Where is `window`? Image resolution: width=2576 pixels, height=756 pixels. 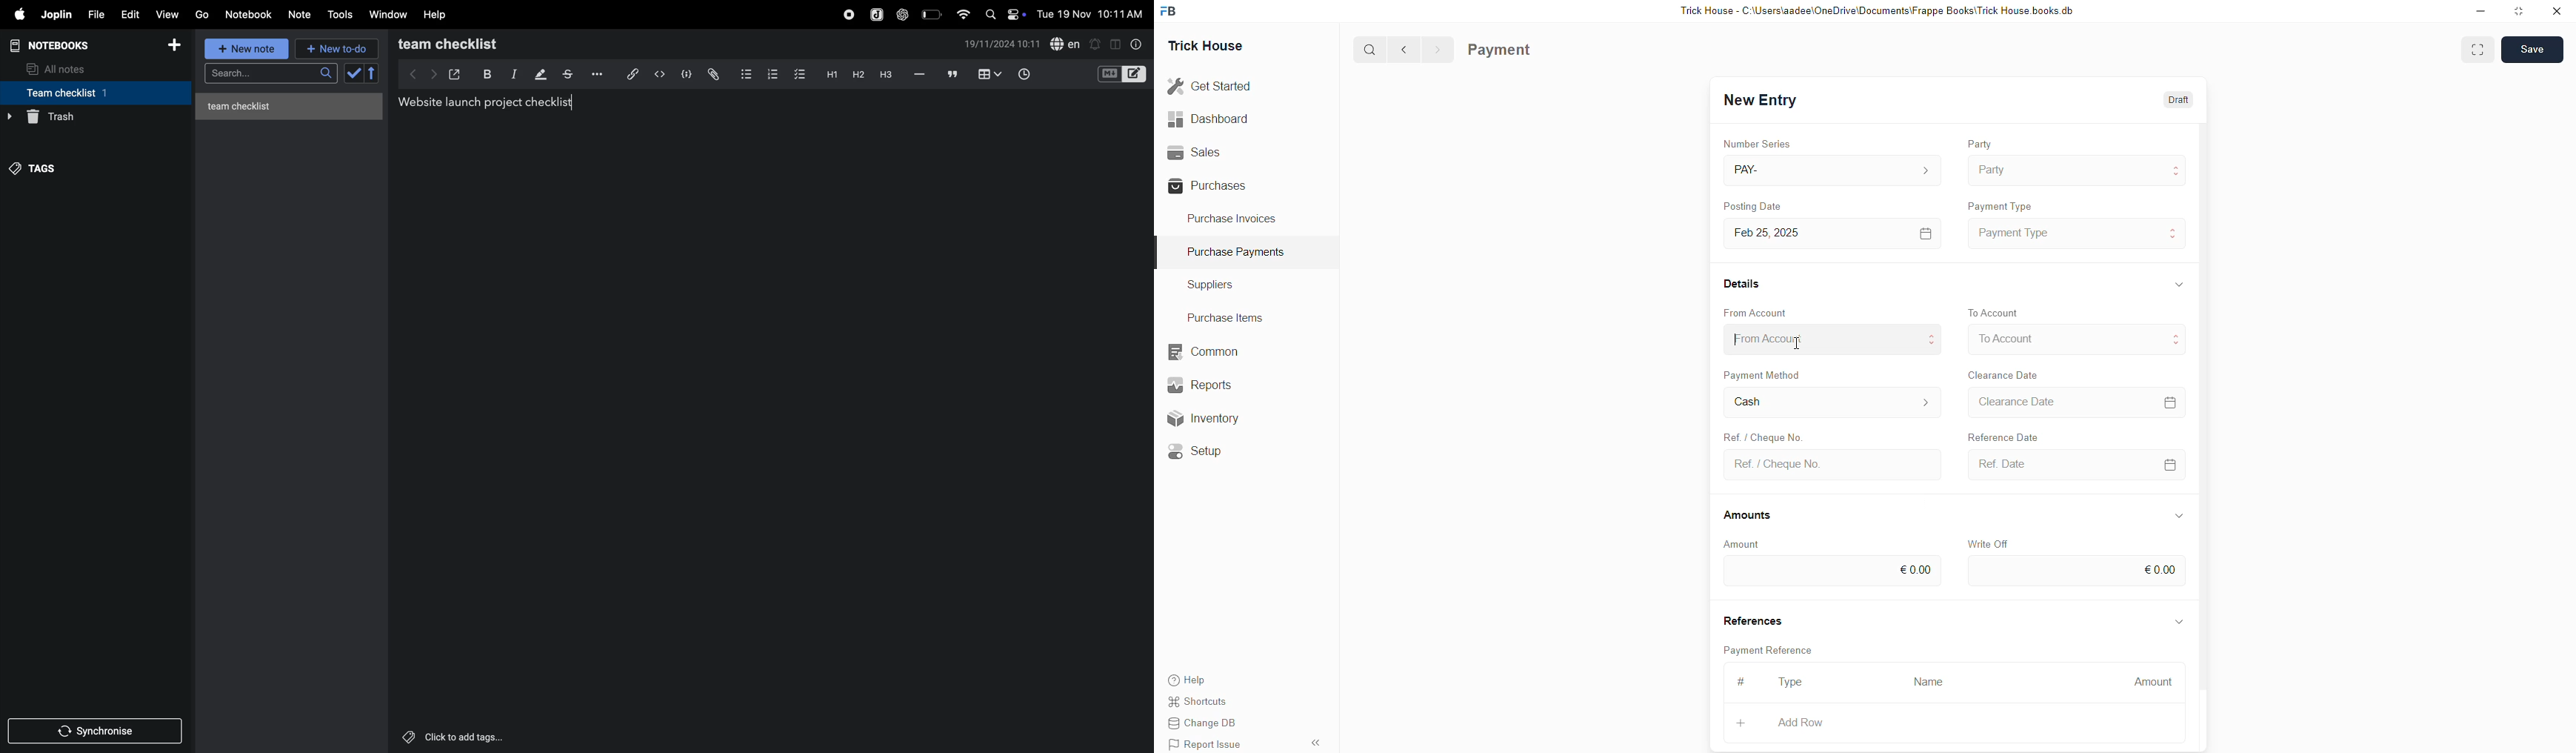 window is located at coordinates (388, 15).